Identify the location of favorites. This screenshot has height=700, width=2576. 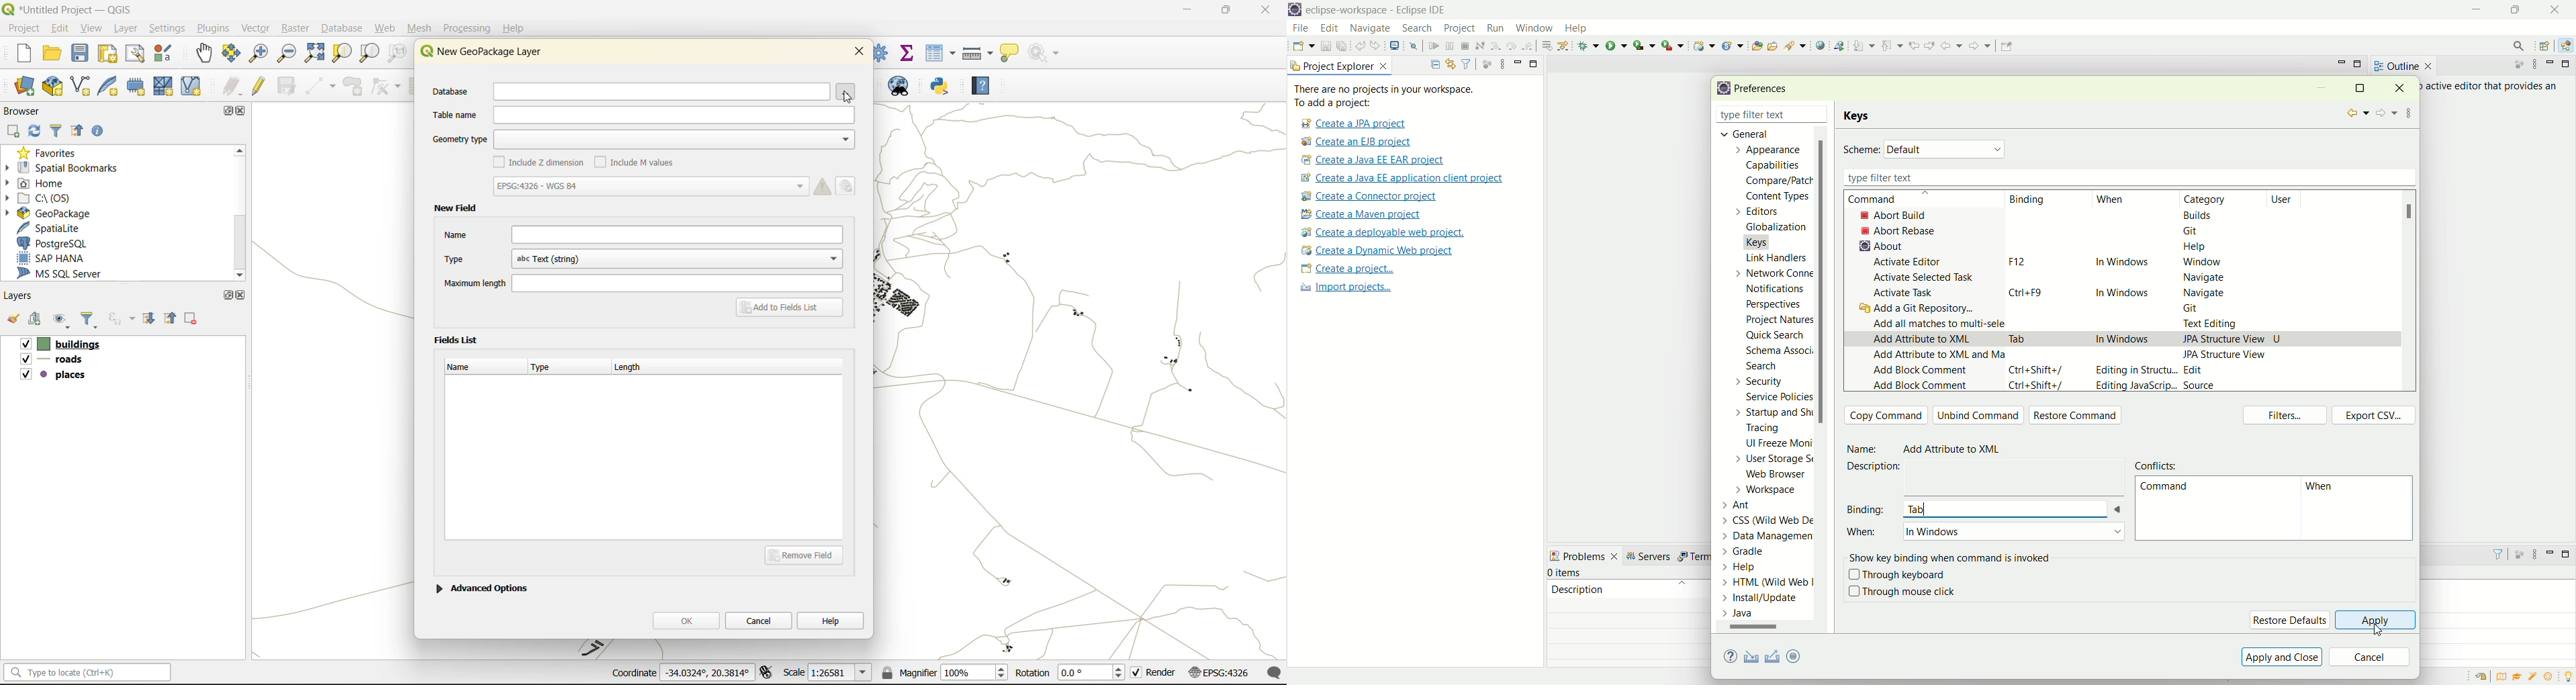
(50, 151).